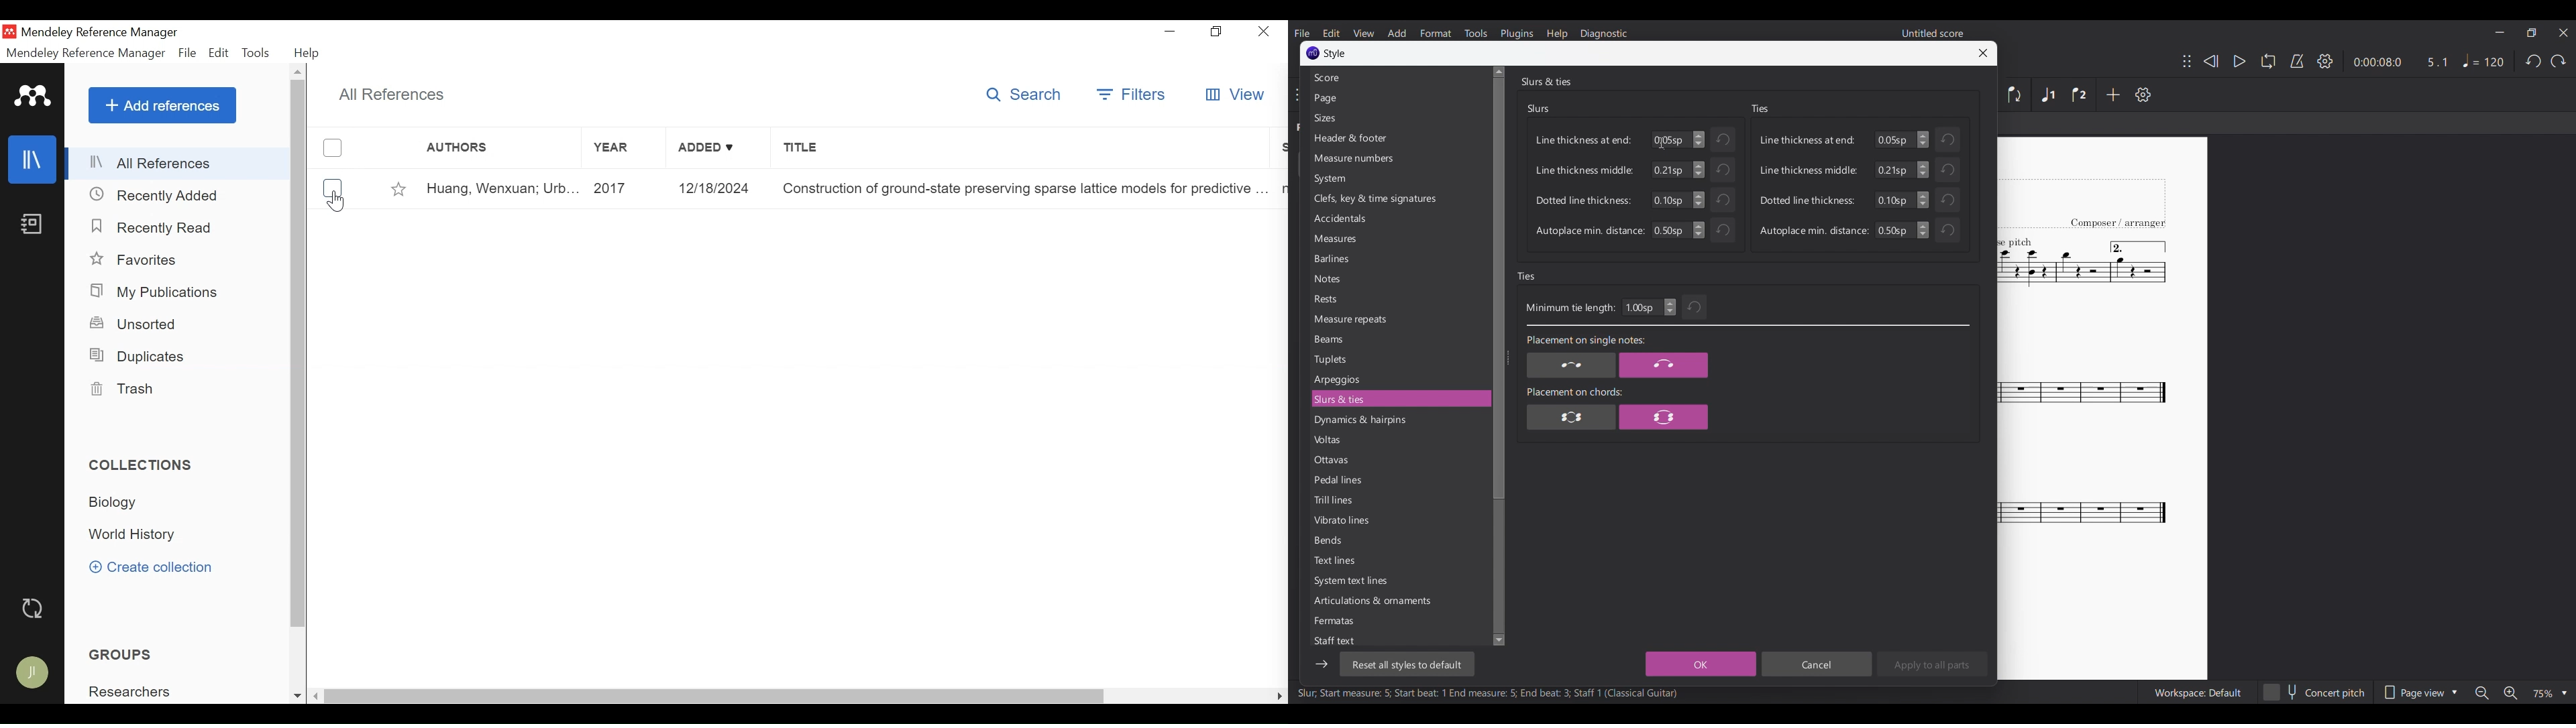 The width and height of the screenshot is (2576, 728). I want to click on Accidentals, so click(1398, 219).